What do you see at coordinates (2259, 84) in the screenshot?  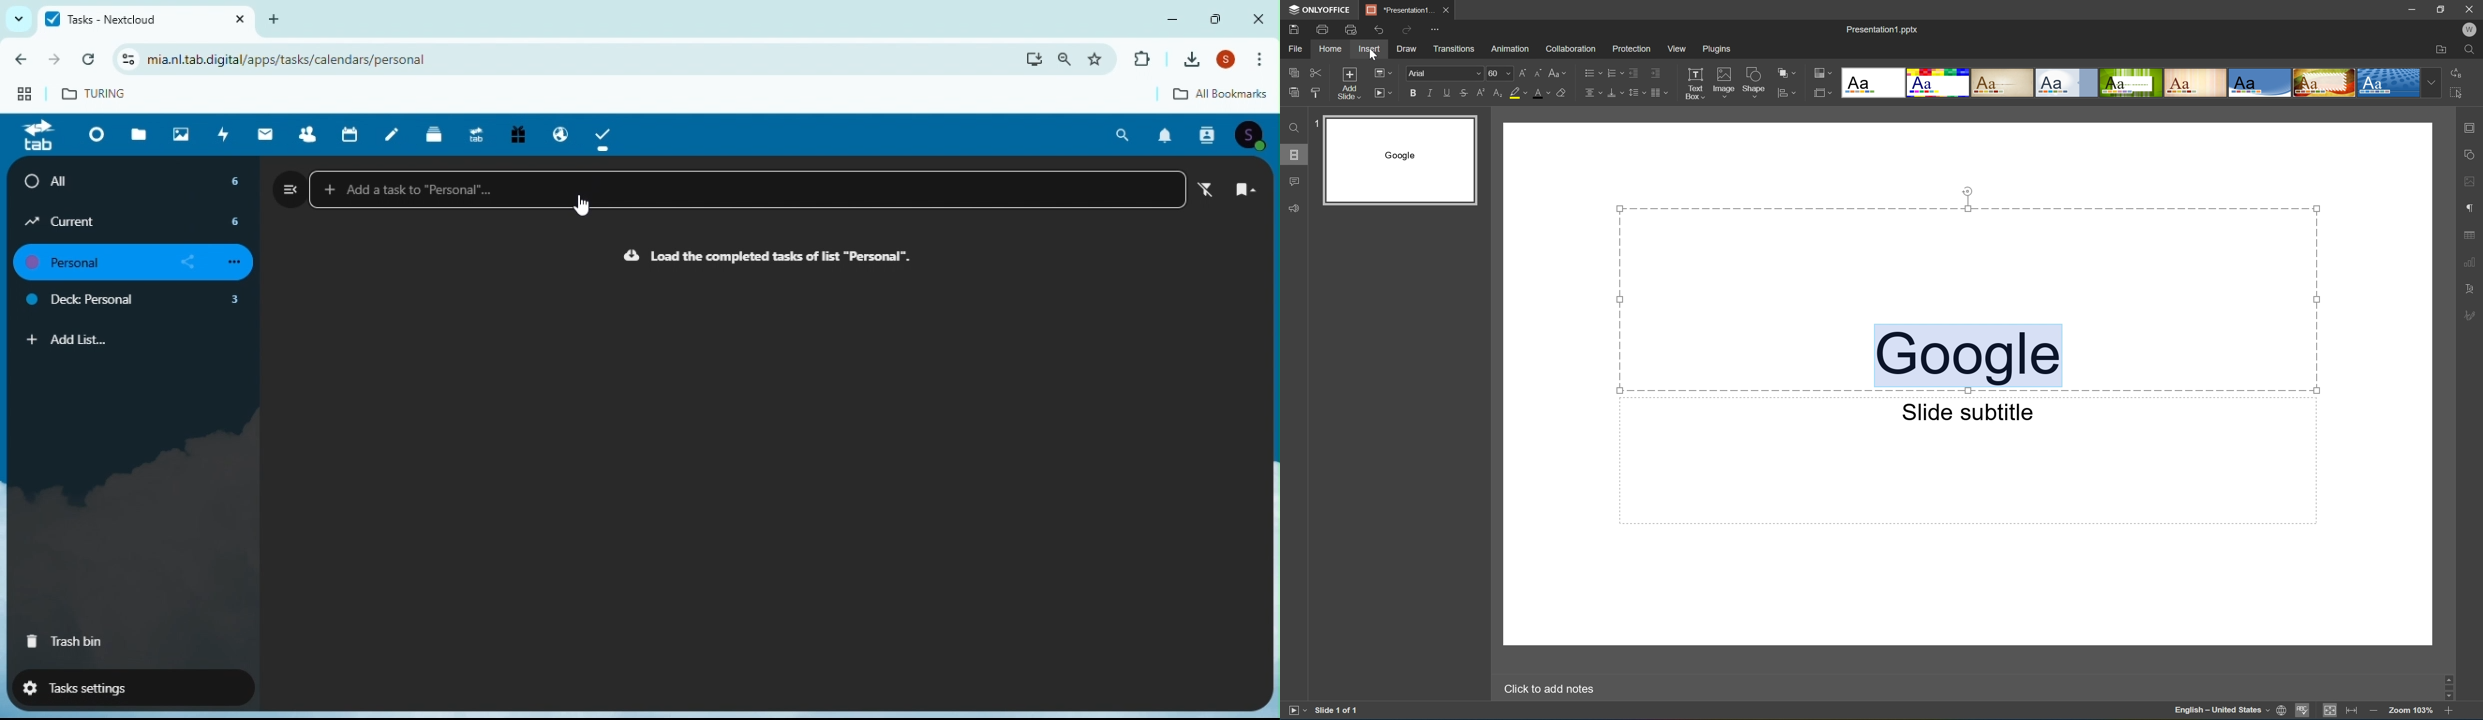 I see `Office` at bounding box center [2259, 84].